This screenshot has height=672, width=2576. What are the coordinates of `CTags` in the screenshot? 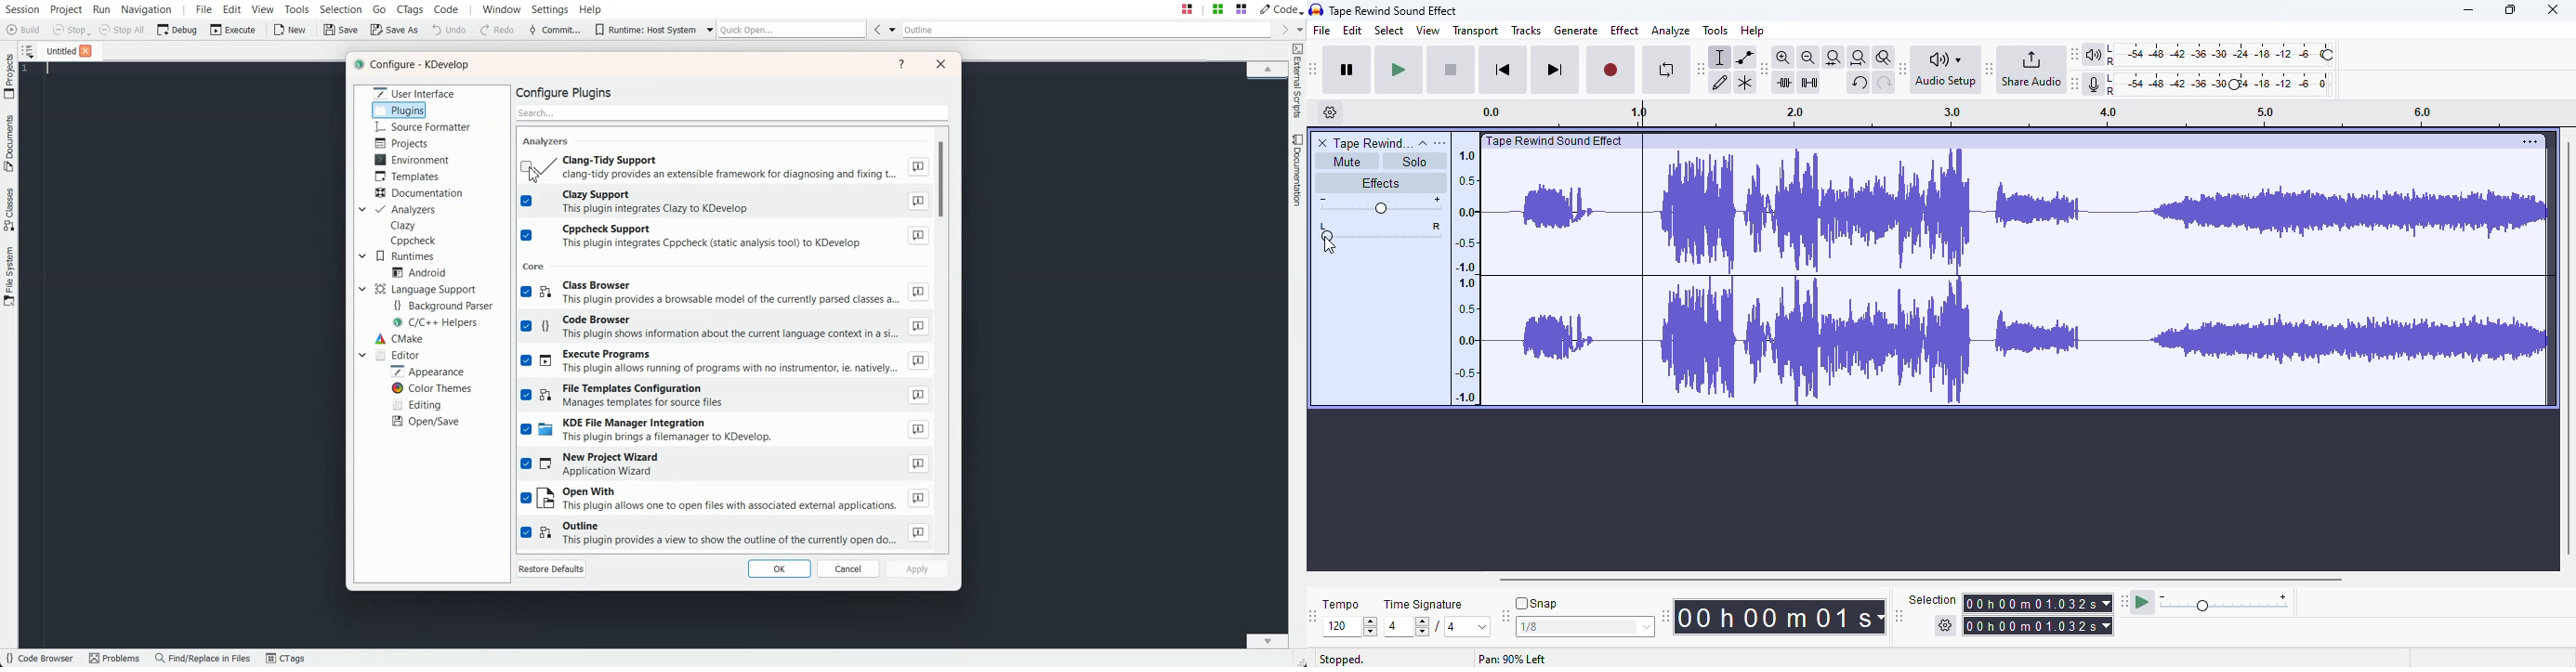 It's located at (285, 659).